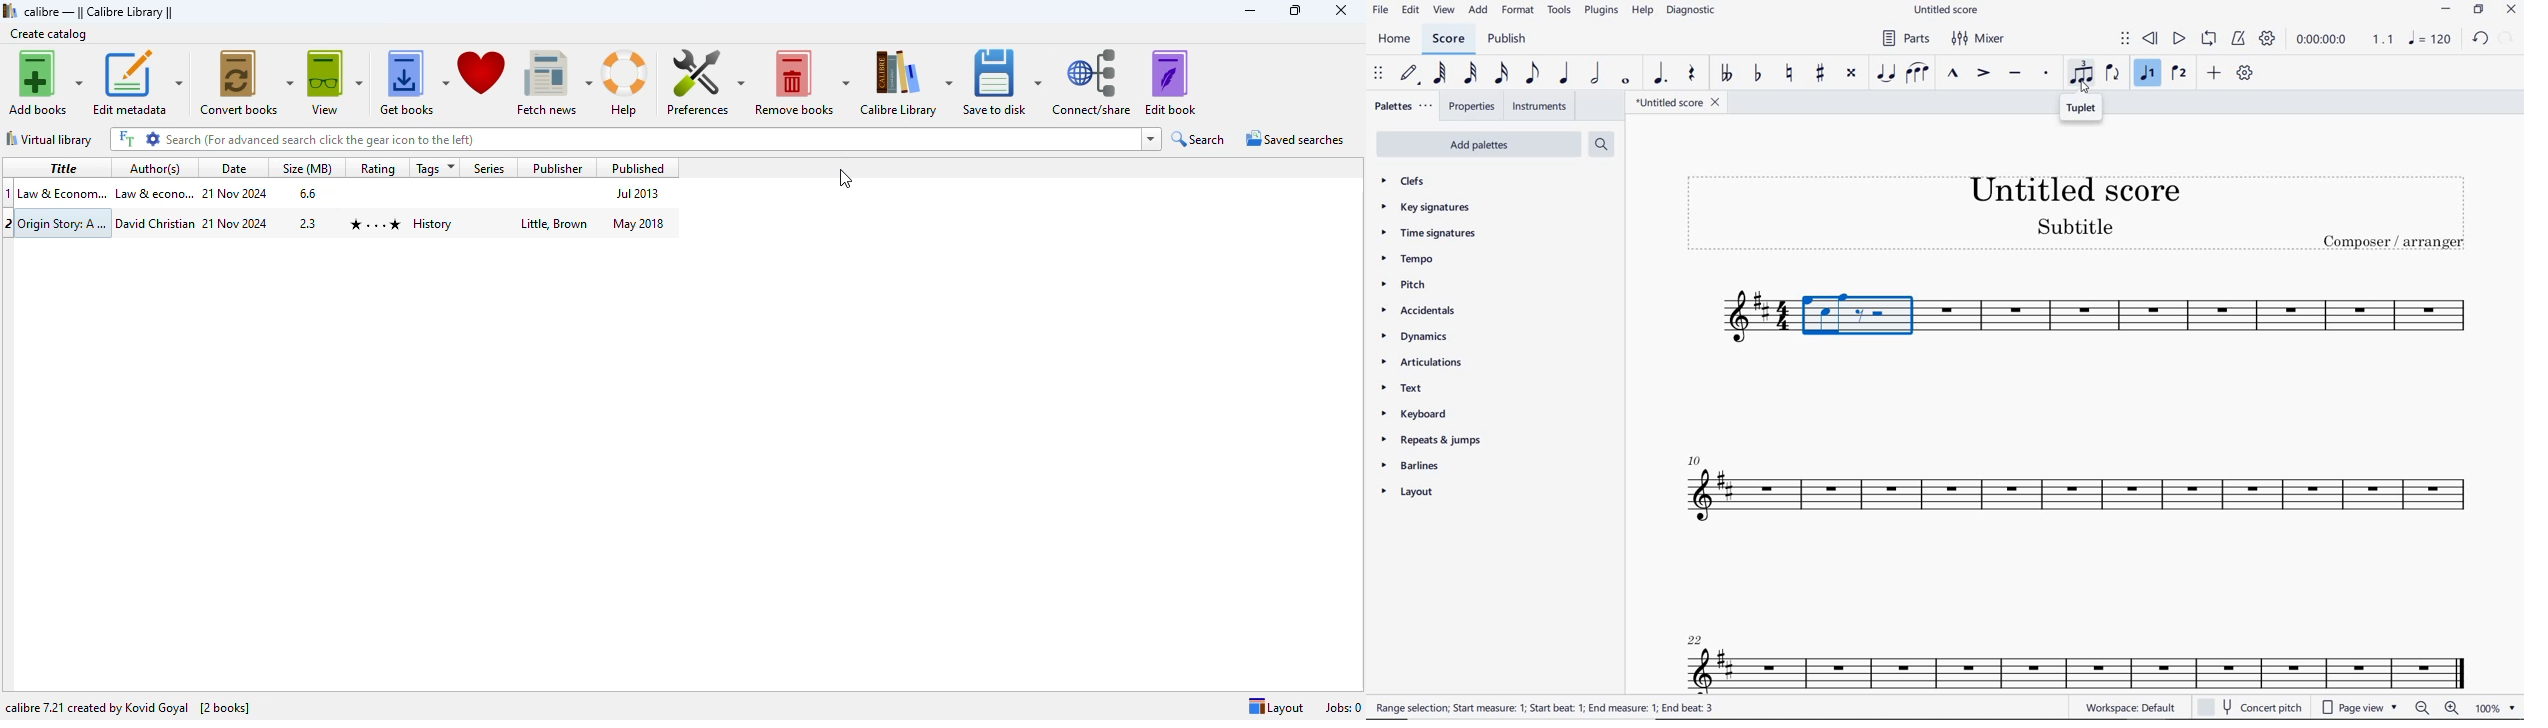  I want to click on Tuplet, so click(2083, 109).